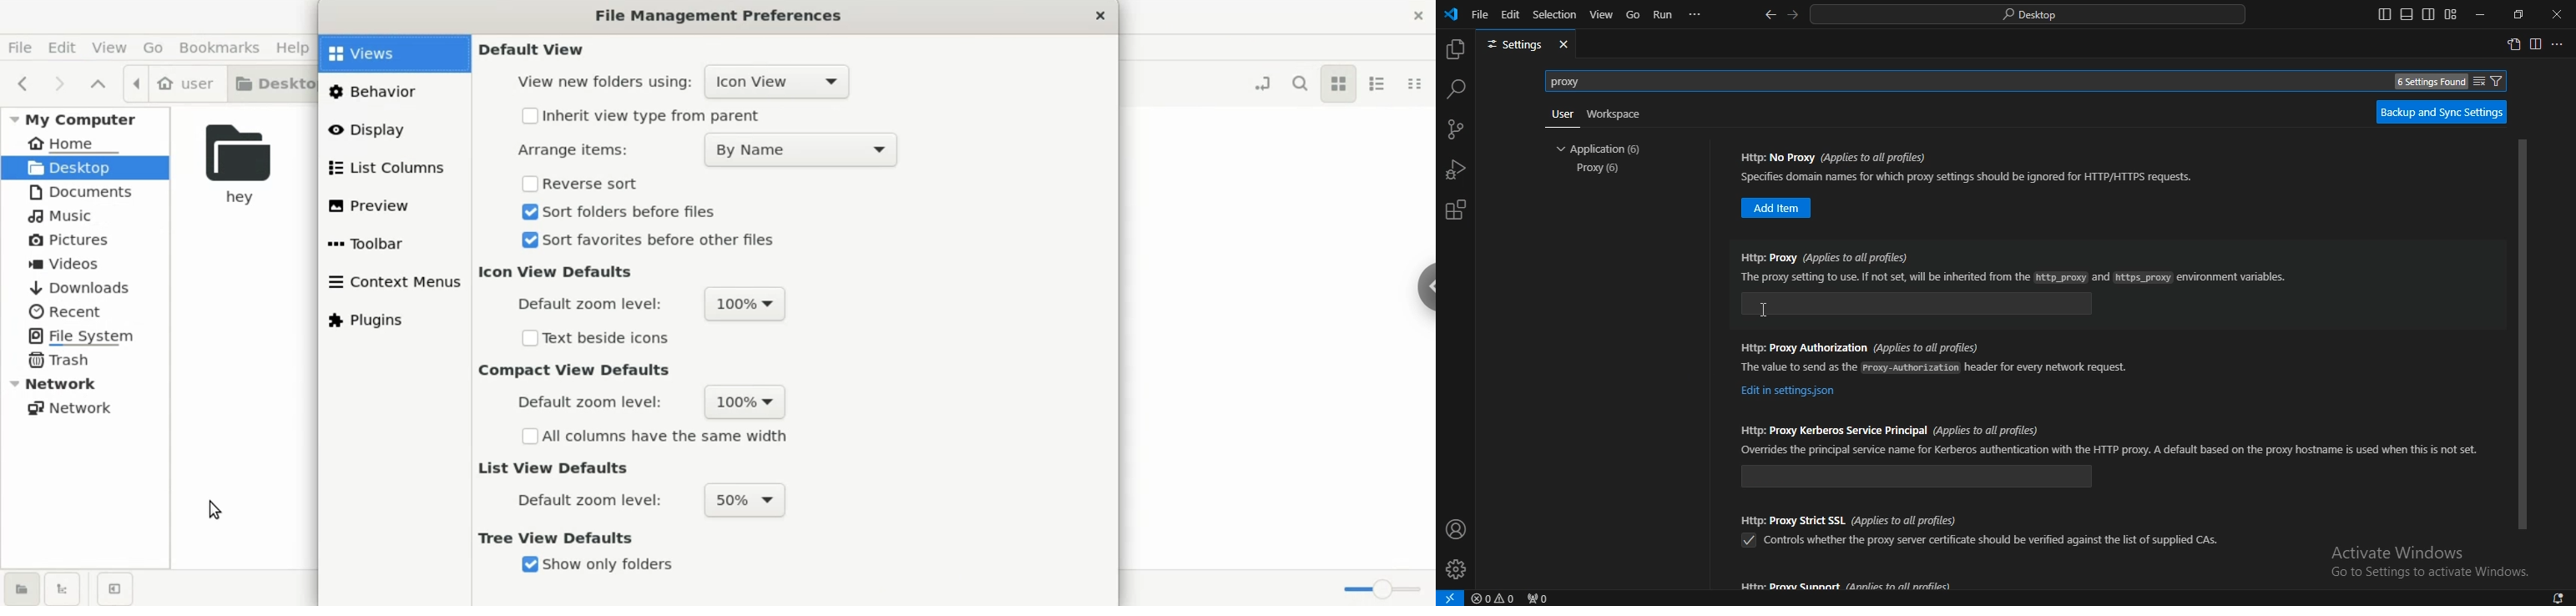  I want to click on toggle primary side bar, so click(2382, 15).